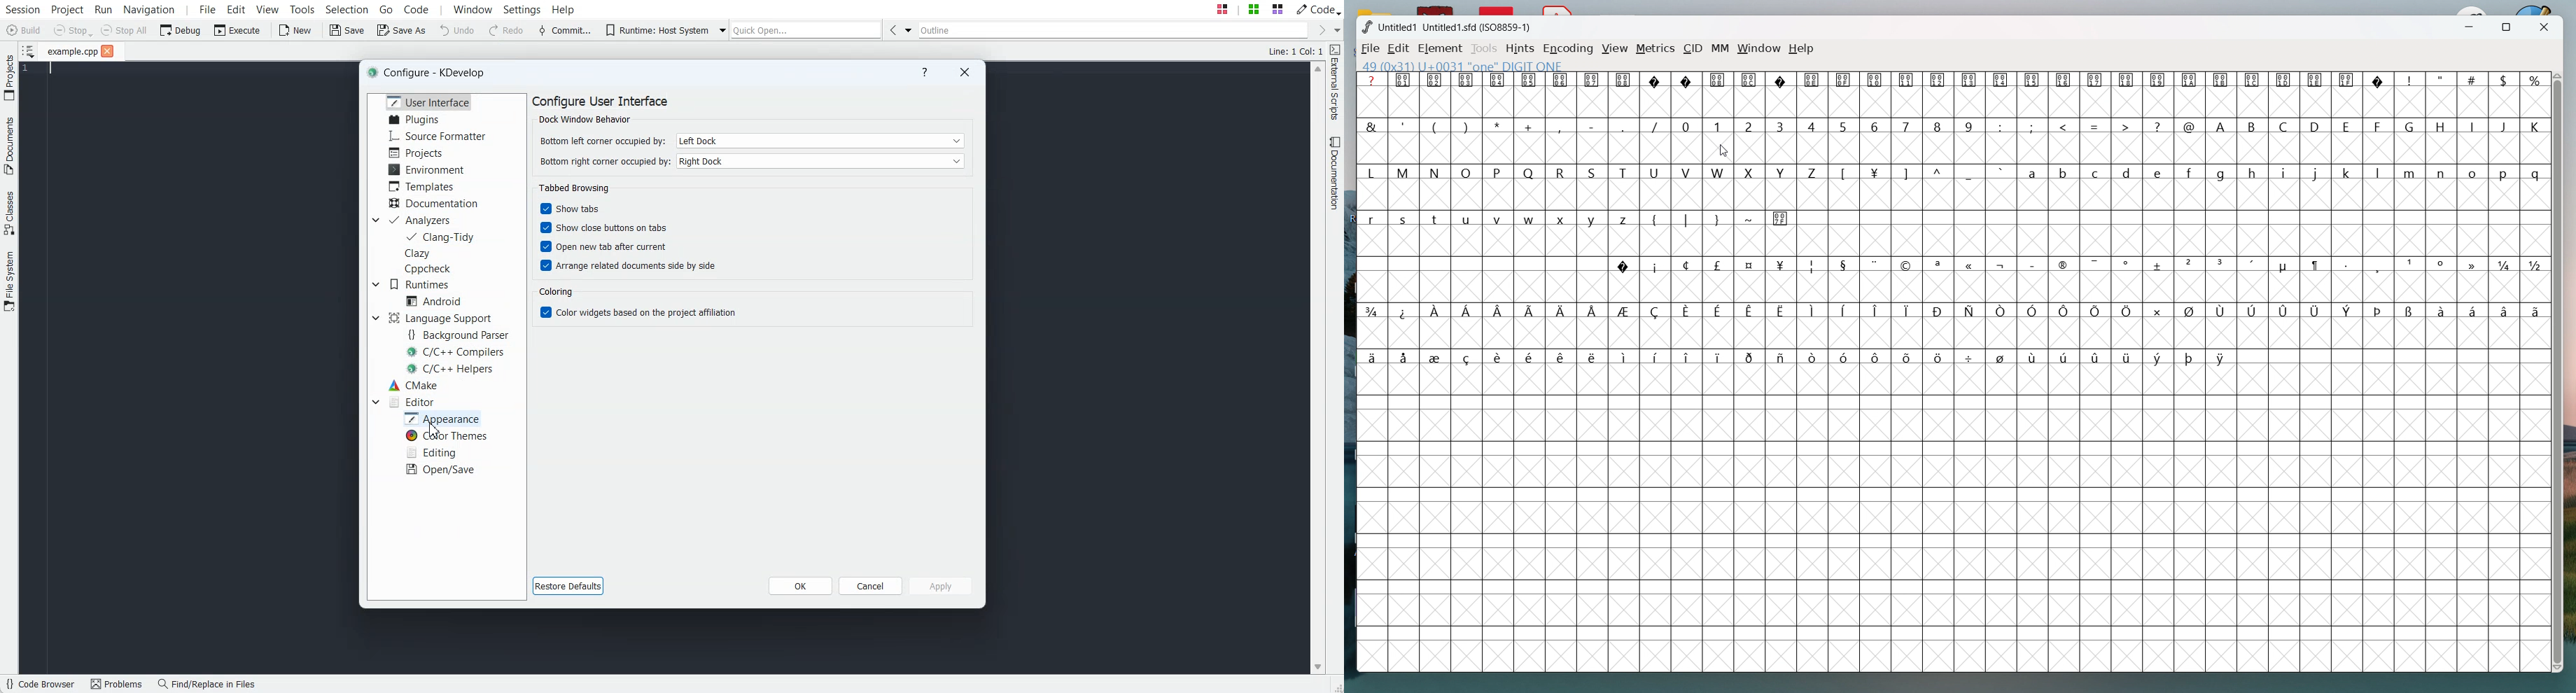 The width and height of the screenshot is (2576, 700). What do you see at coordinates (1658, 356) in the screenshot?
I see `symbol` at bounding box center [1658, 356].